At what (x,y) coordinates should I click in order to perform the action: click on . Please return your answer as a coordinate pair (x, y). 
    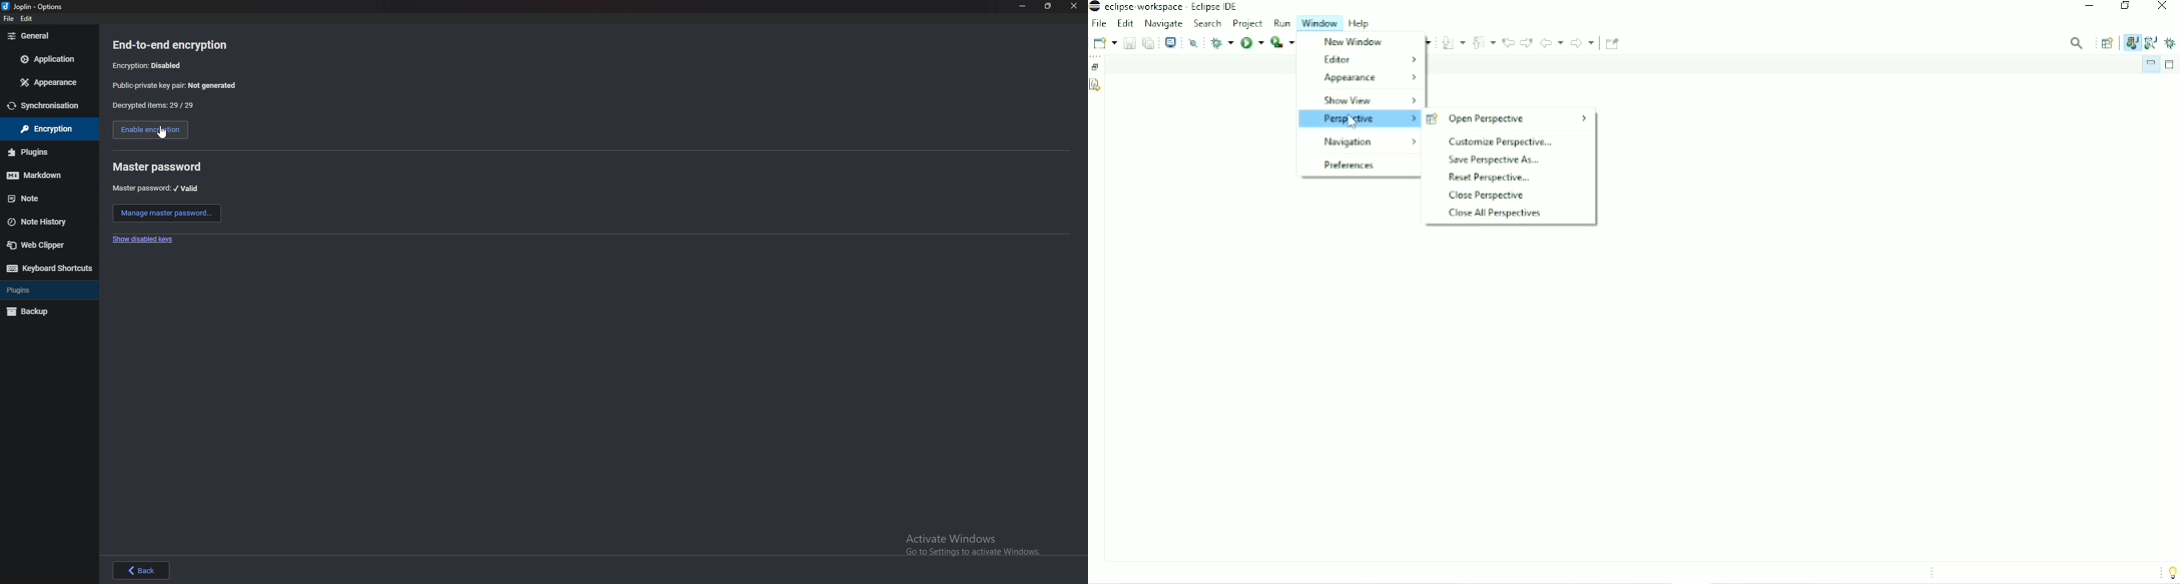
    Looking at the image, I should click on (44, 129).